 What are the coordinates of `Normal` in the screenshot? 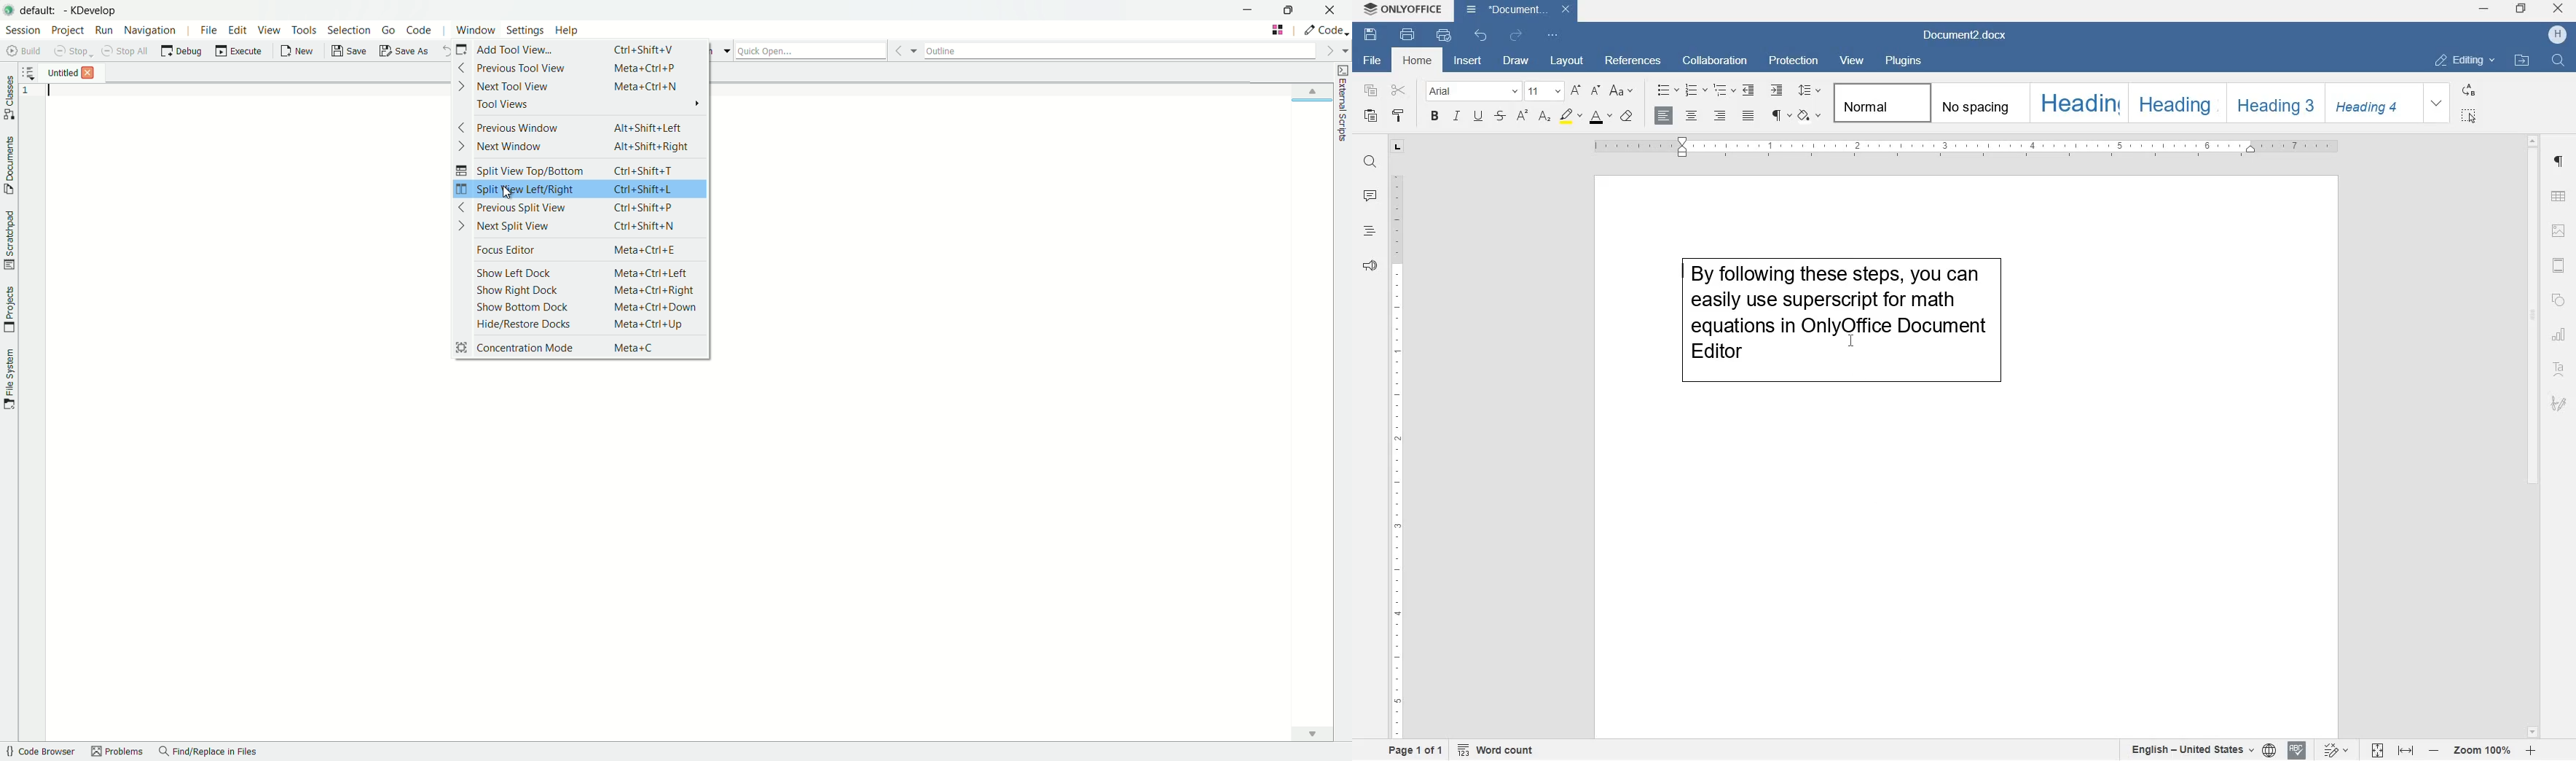 It's located at (1880, 103).